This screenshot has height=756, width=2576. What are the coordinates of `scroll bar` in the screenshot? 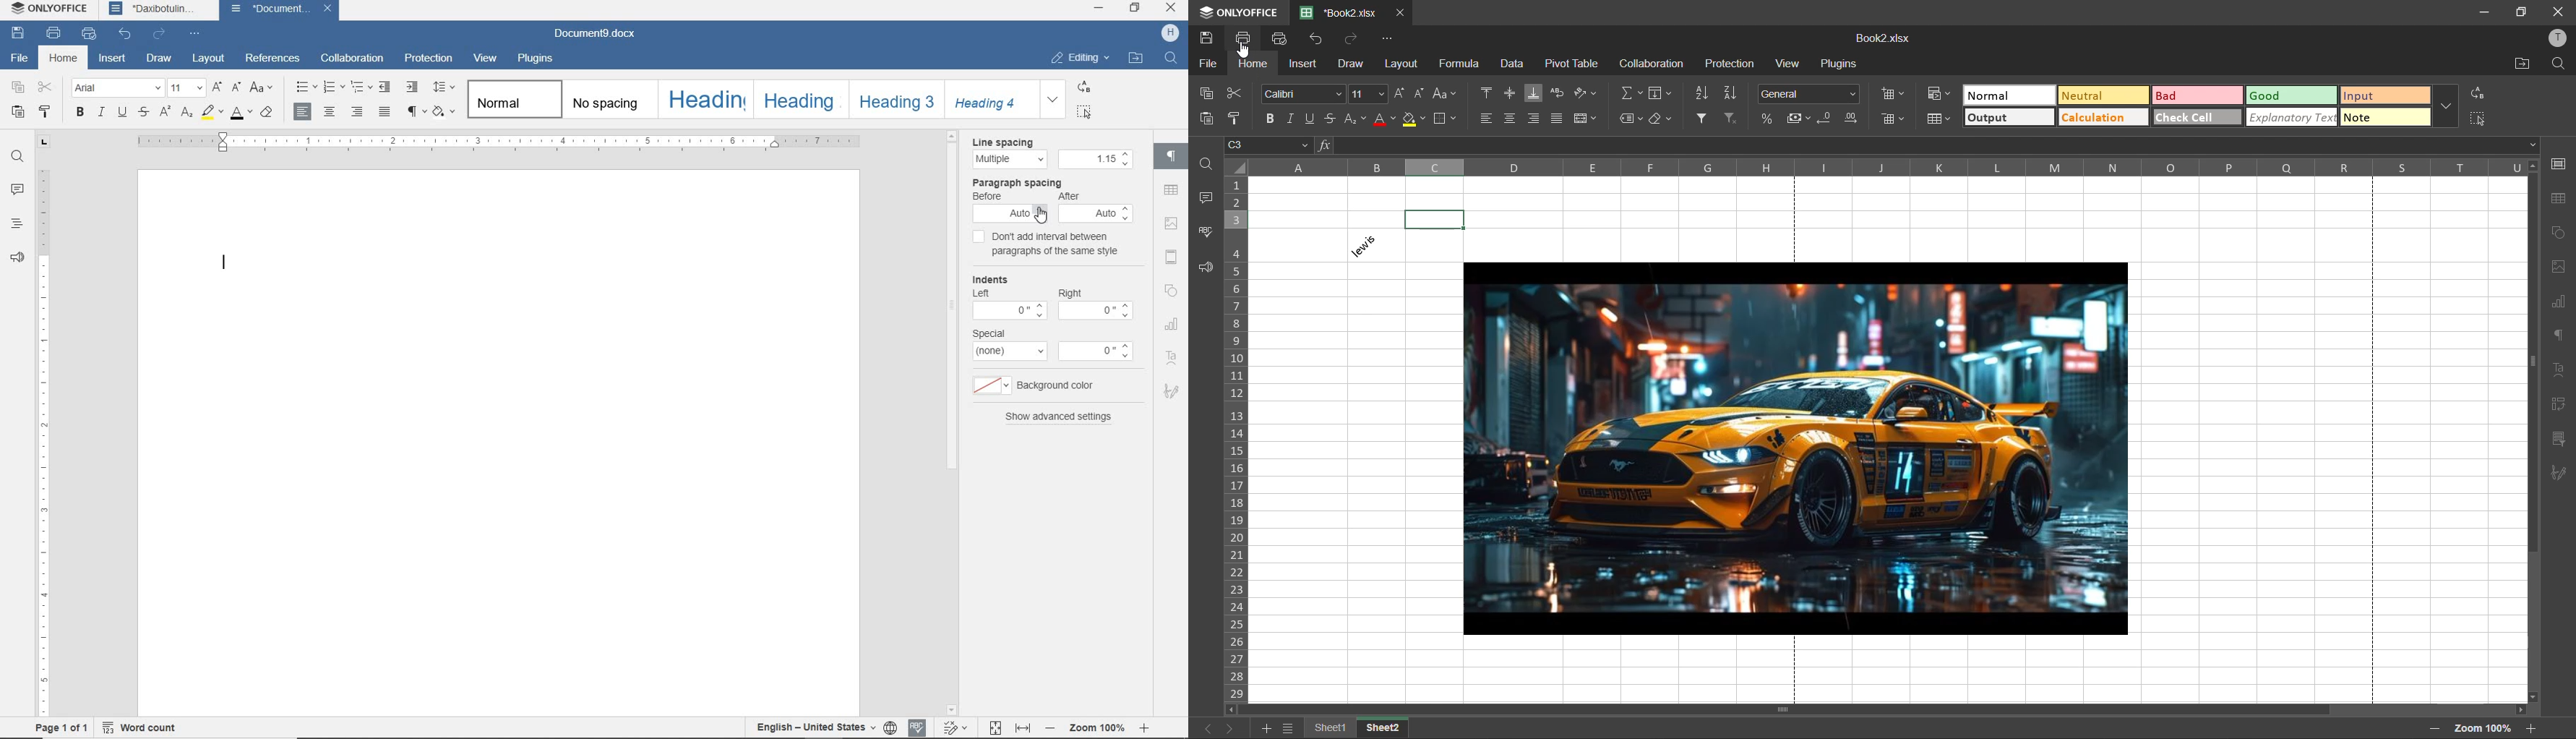 It's located at (954, 423).